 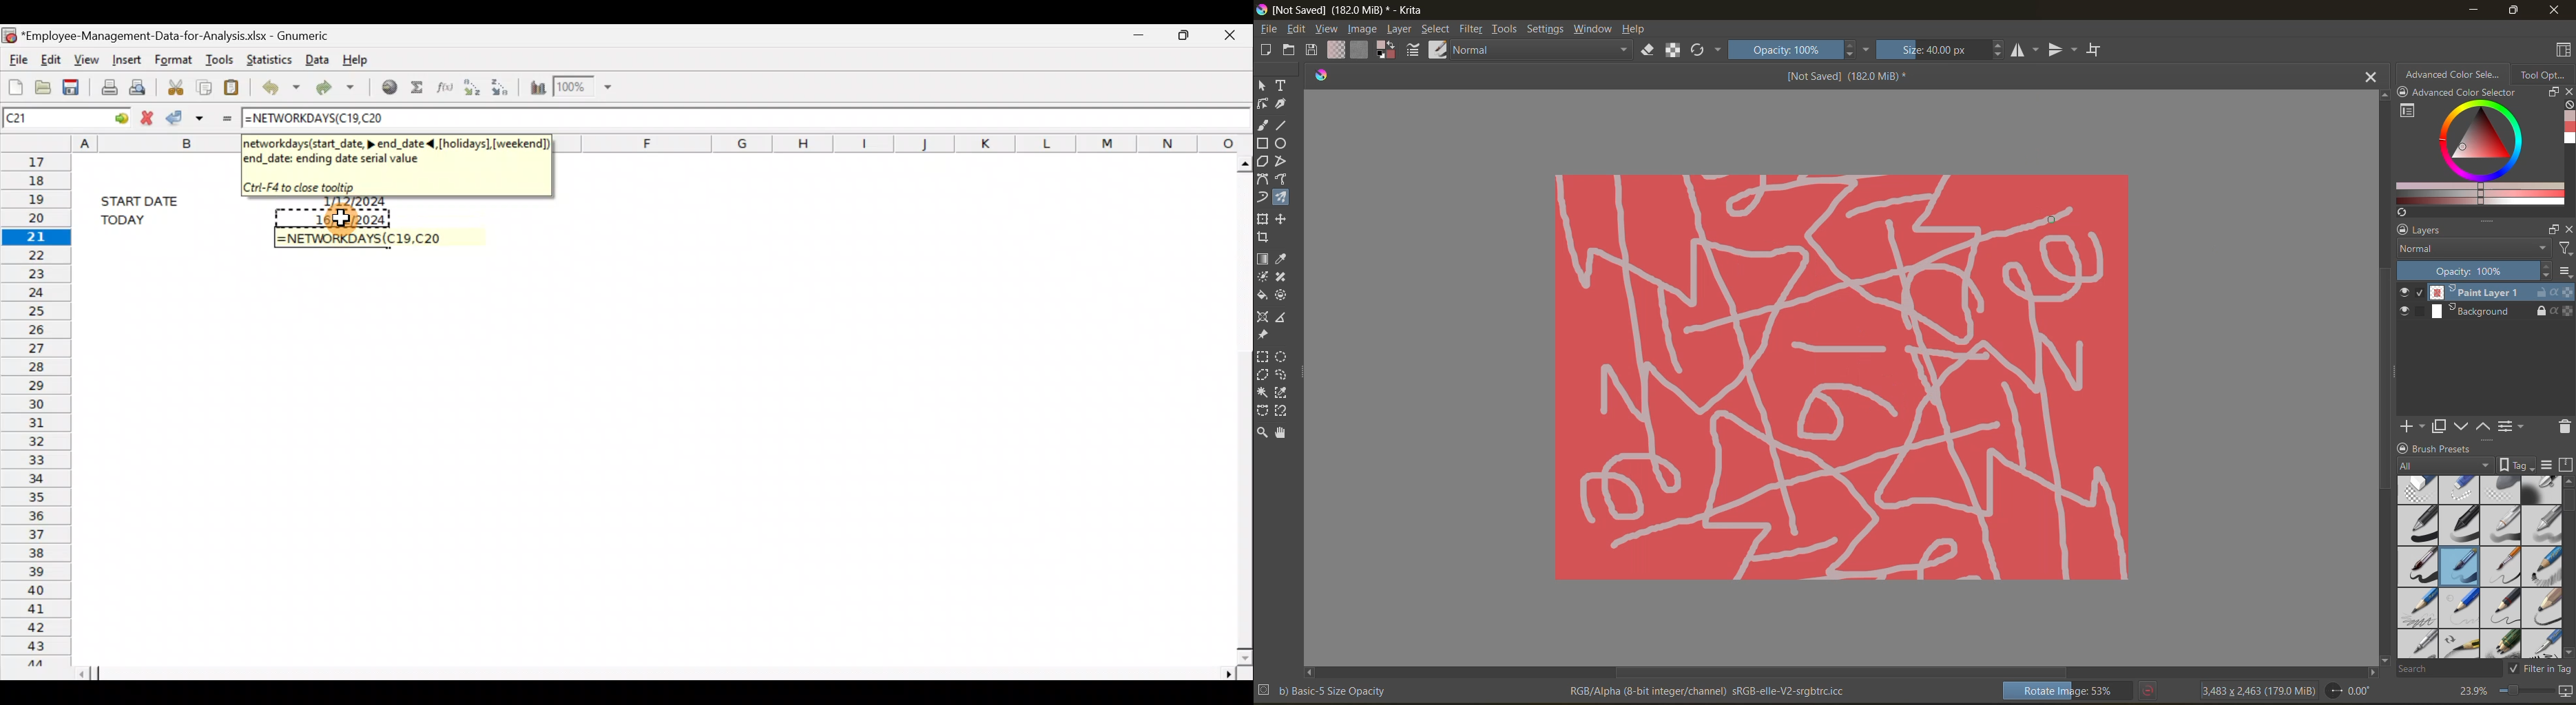 What do you see at coordinates (1183, 36) in the screenshot?
I see `Maximize` at bounding box center [1183, 36].